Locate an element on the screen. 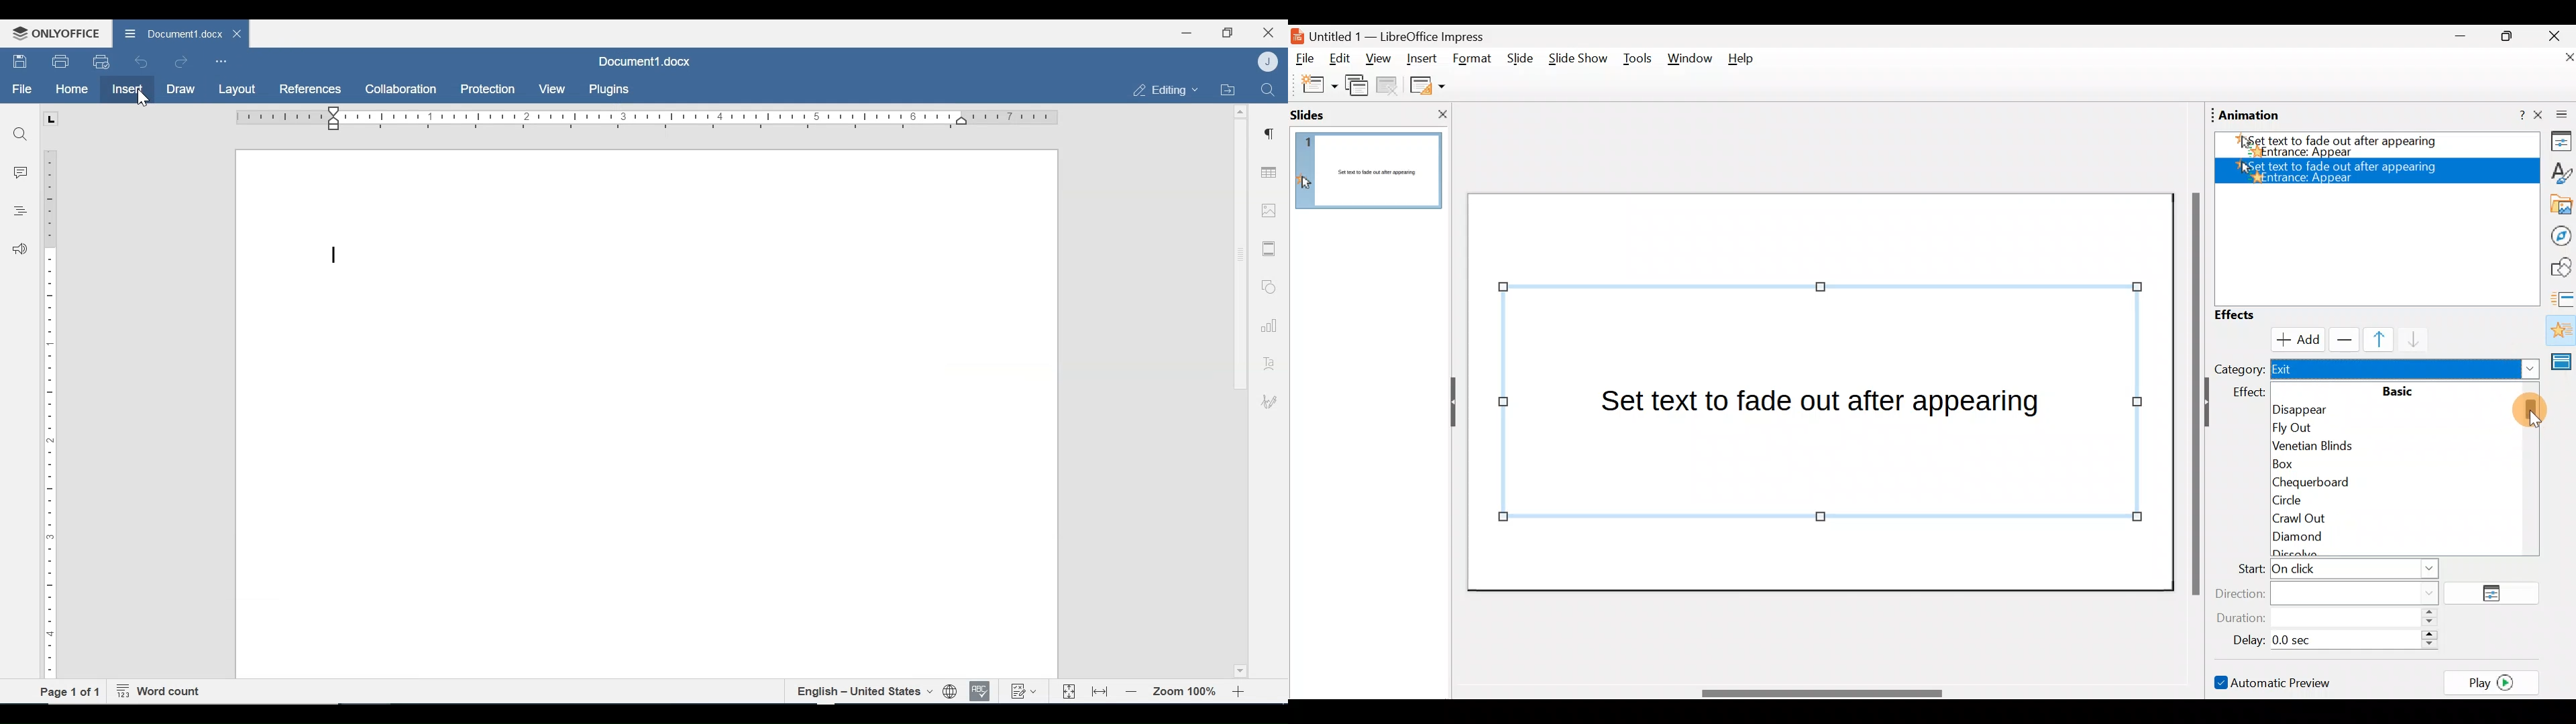 The height and width of the screenshot is (728, 2576). Delete slide is located at coordinates (1389, 87).